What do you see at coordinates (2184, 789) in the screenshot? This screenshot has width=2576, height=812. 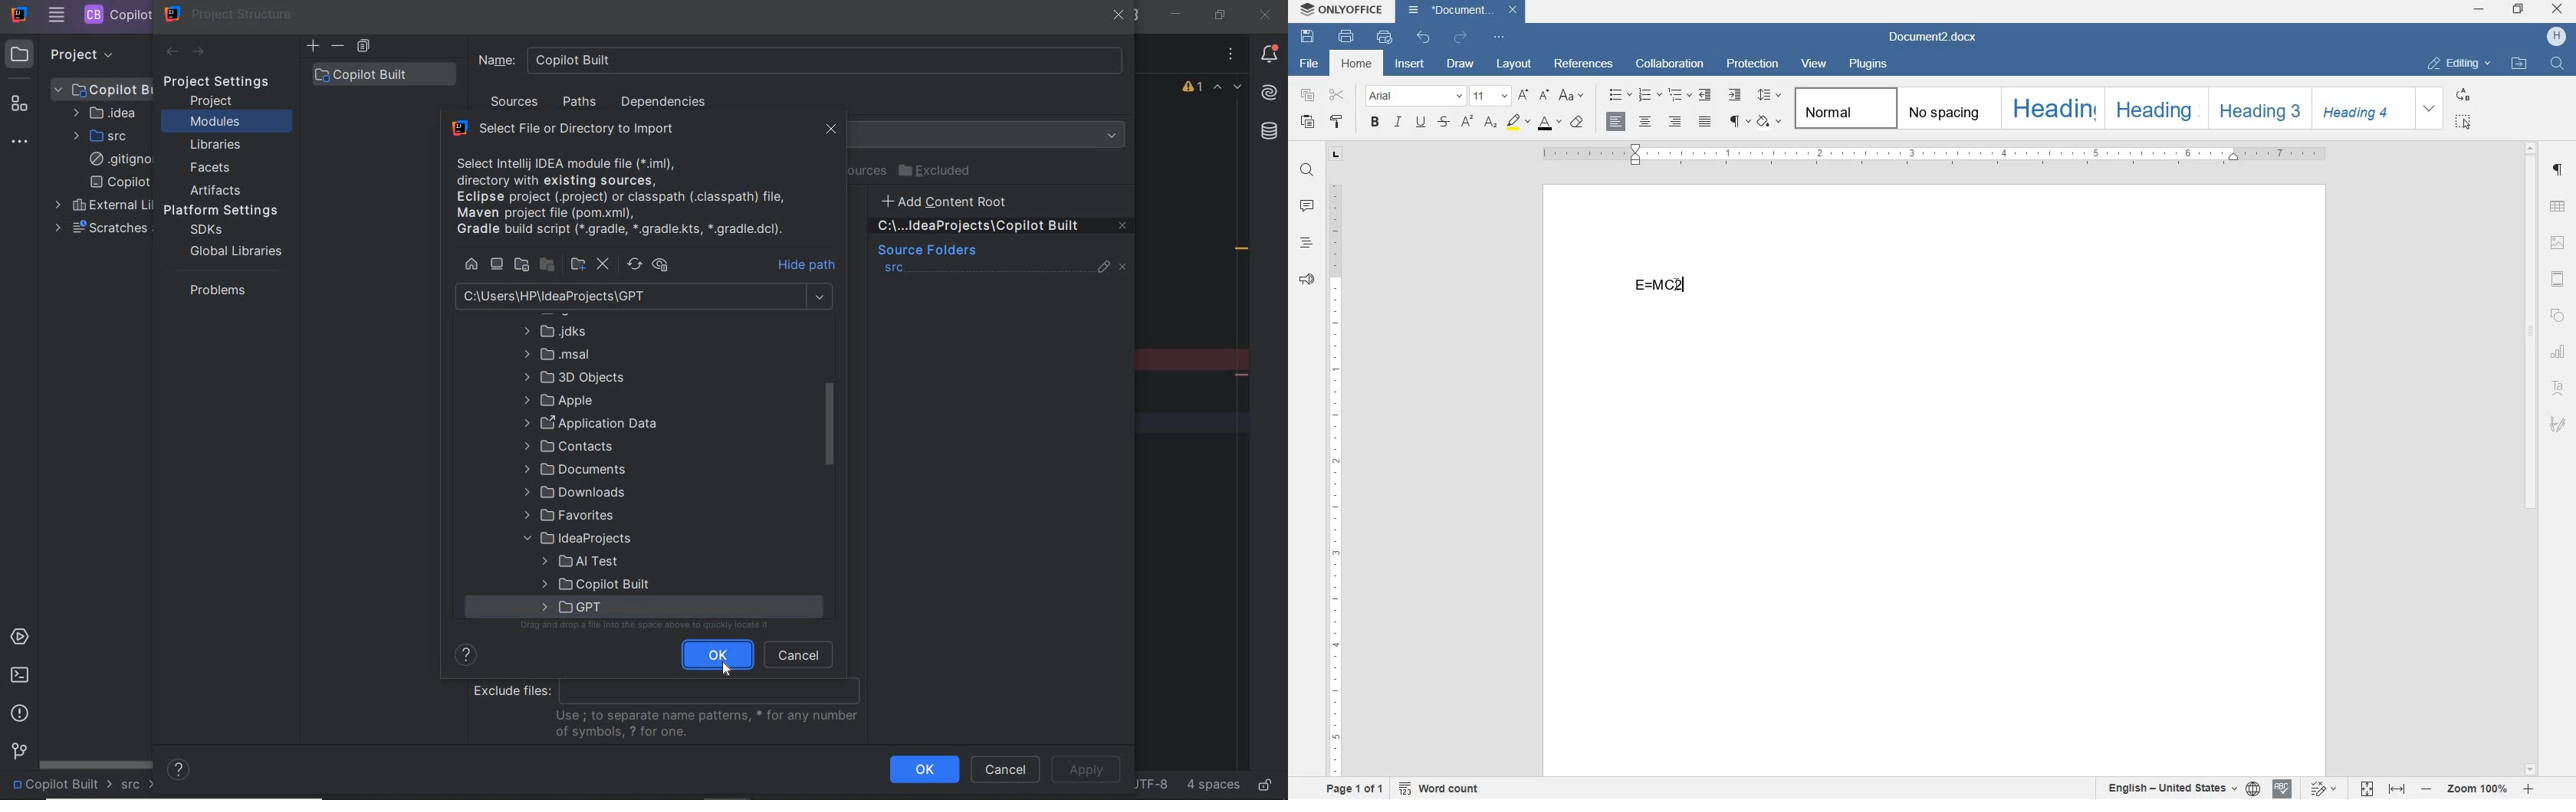 I see `text or document language` at bounding box center [2184, 789].